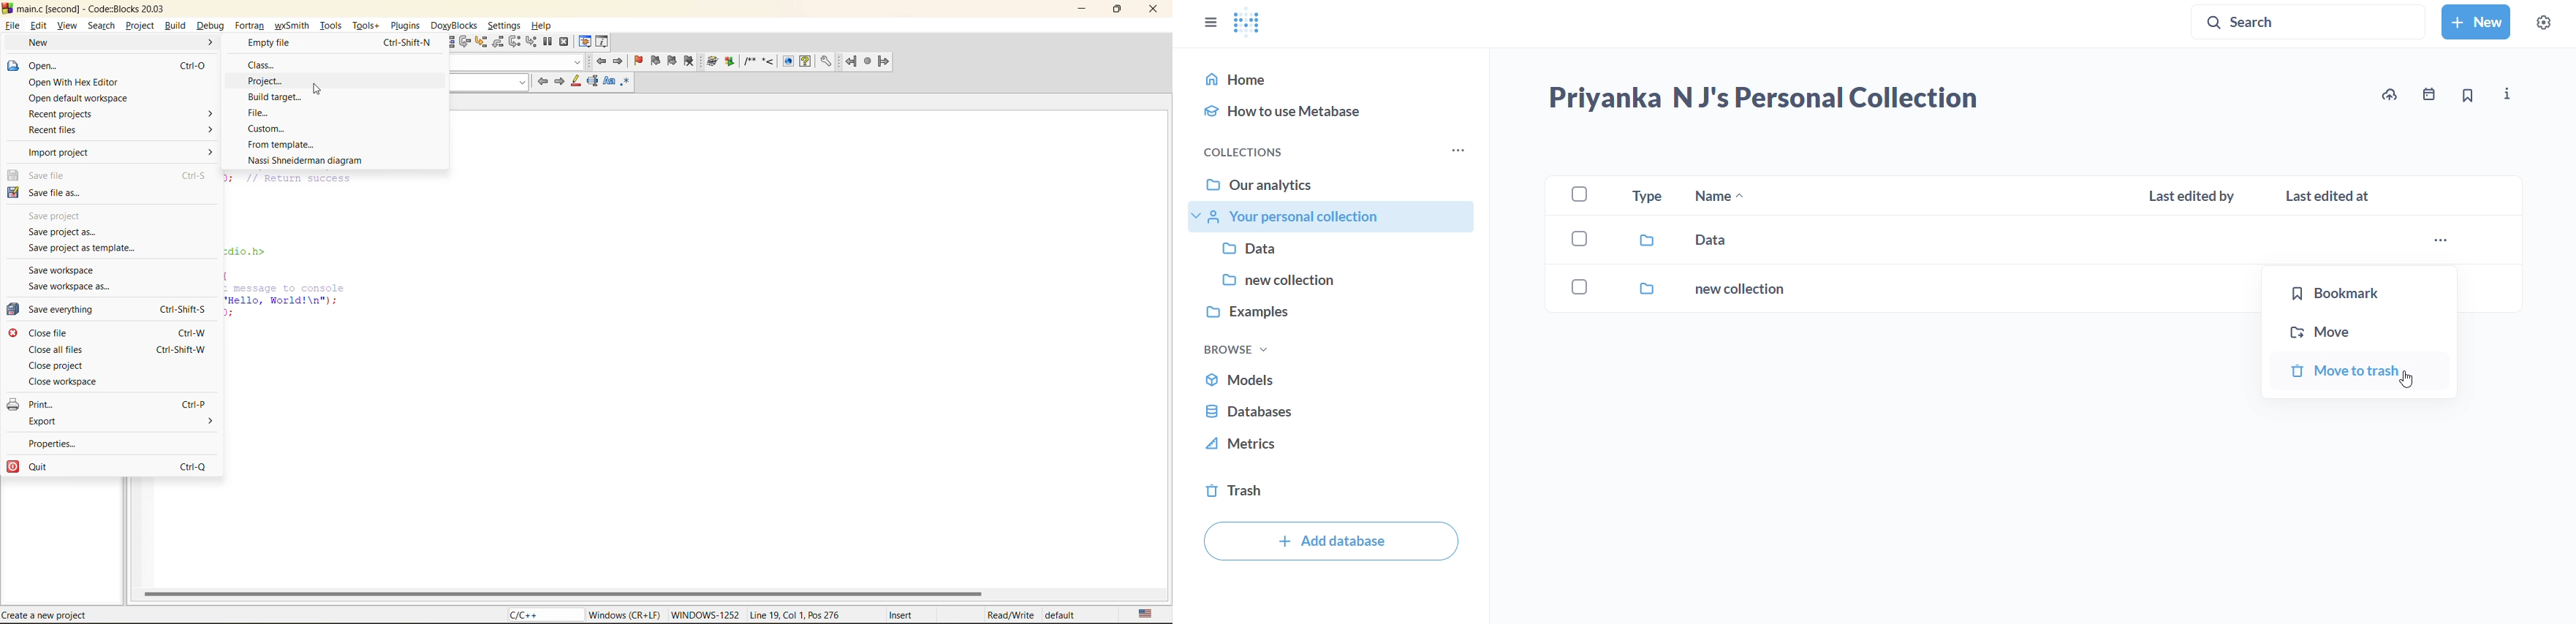  What do you see at coordinates (2412, 378) in the screenshot?
I see `cursor` at bounding box center [2412, 378].